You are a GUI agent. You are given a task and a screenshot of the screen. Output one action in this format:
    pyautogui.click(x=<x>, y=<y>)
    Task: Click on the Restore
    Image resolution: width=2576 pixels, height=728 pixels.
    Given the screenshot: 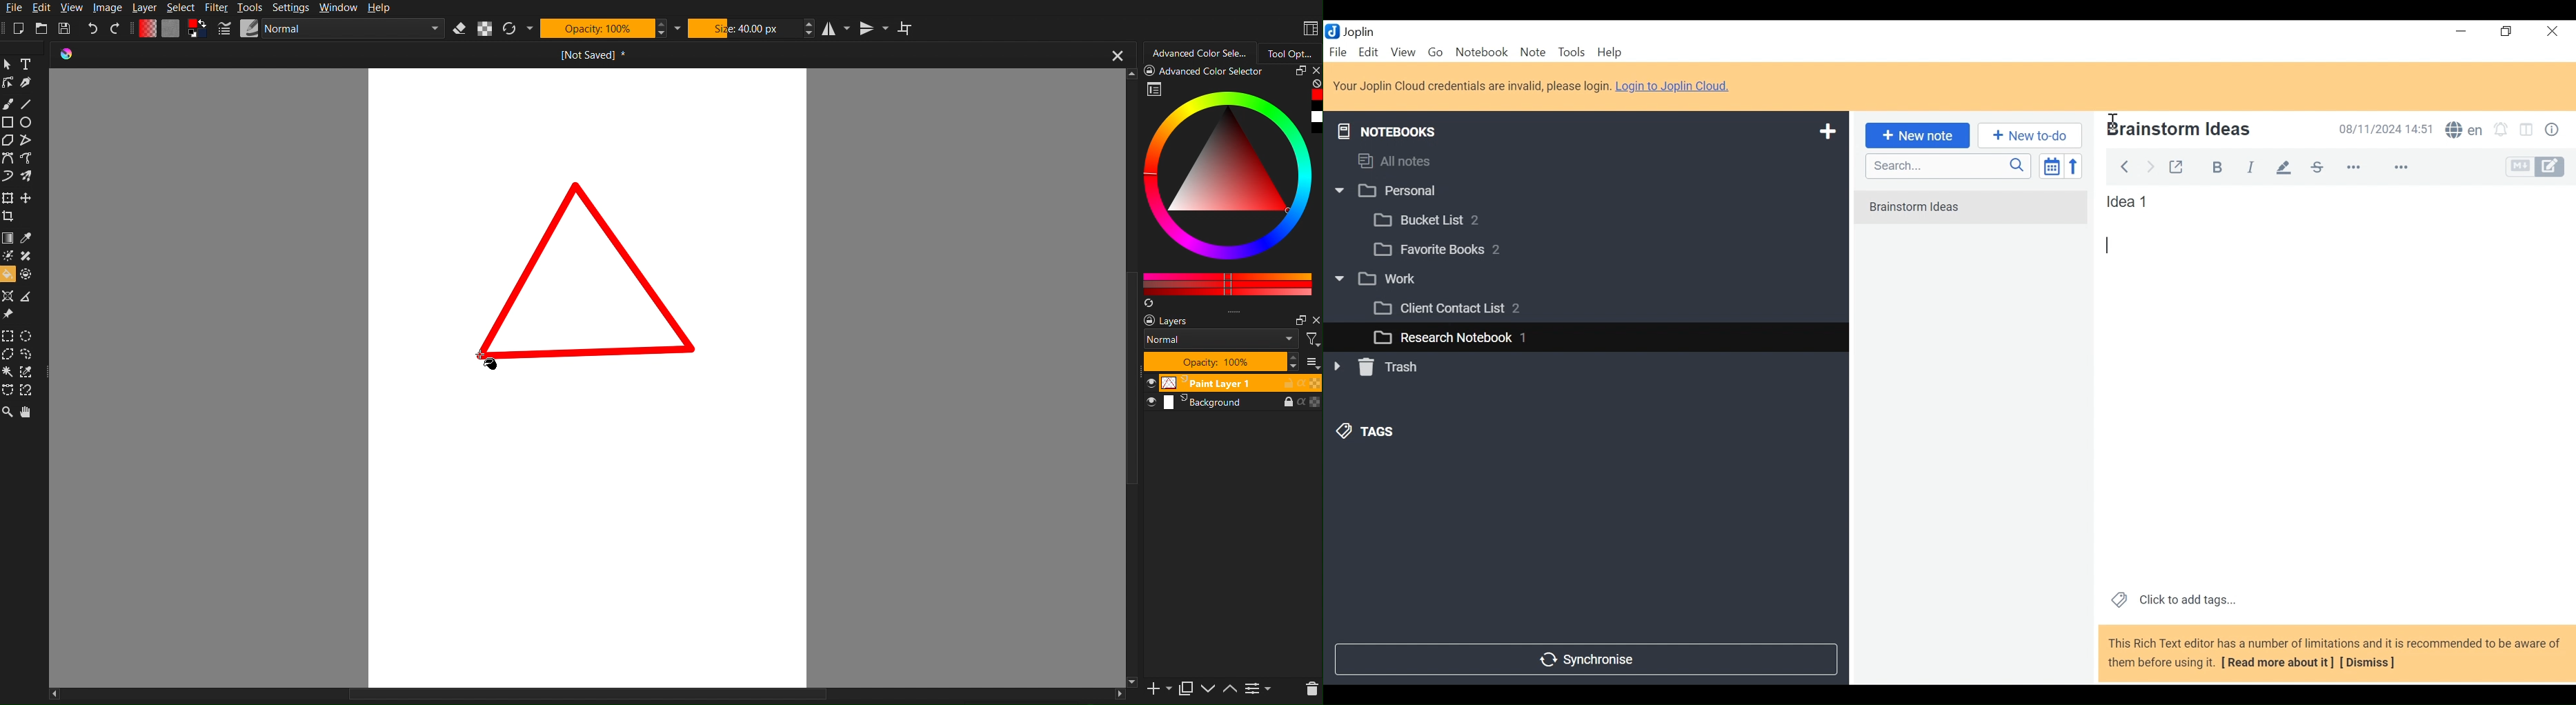 What is the action you would take?
    pyautogui.click(x=2508, y=32)
    